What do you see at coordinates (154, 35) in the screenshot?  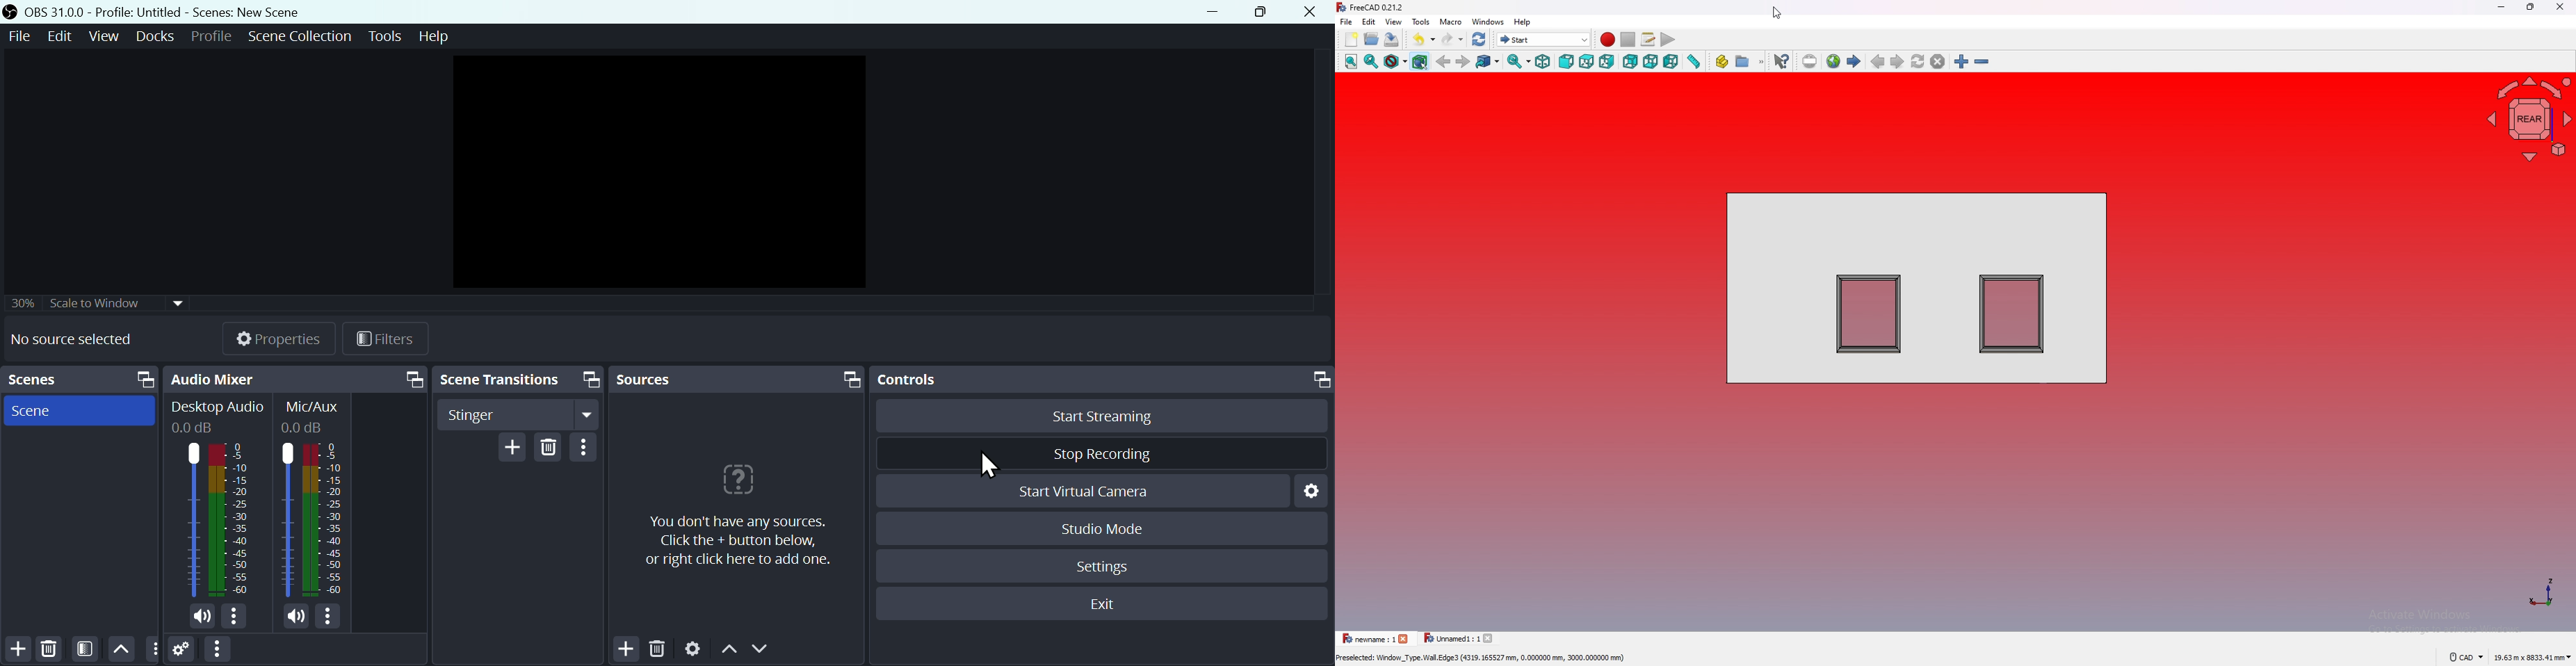 I see `Docks` at bounding box center [154, 35].